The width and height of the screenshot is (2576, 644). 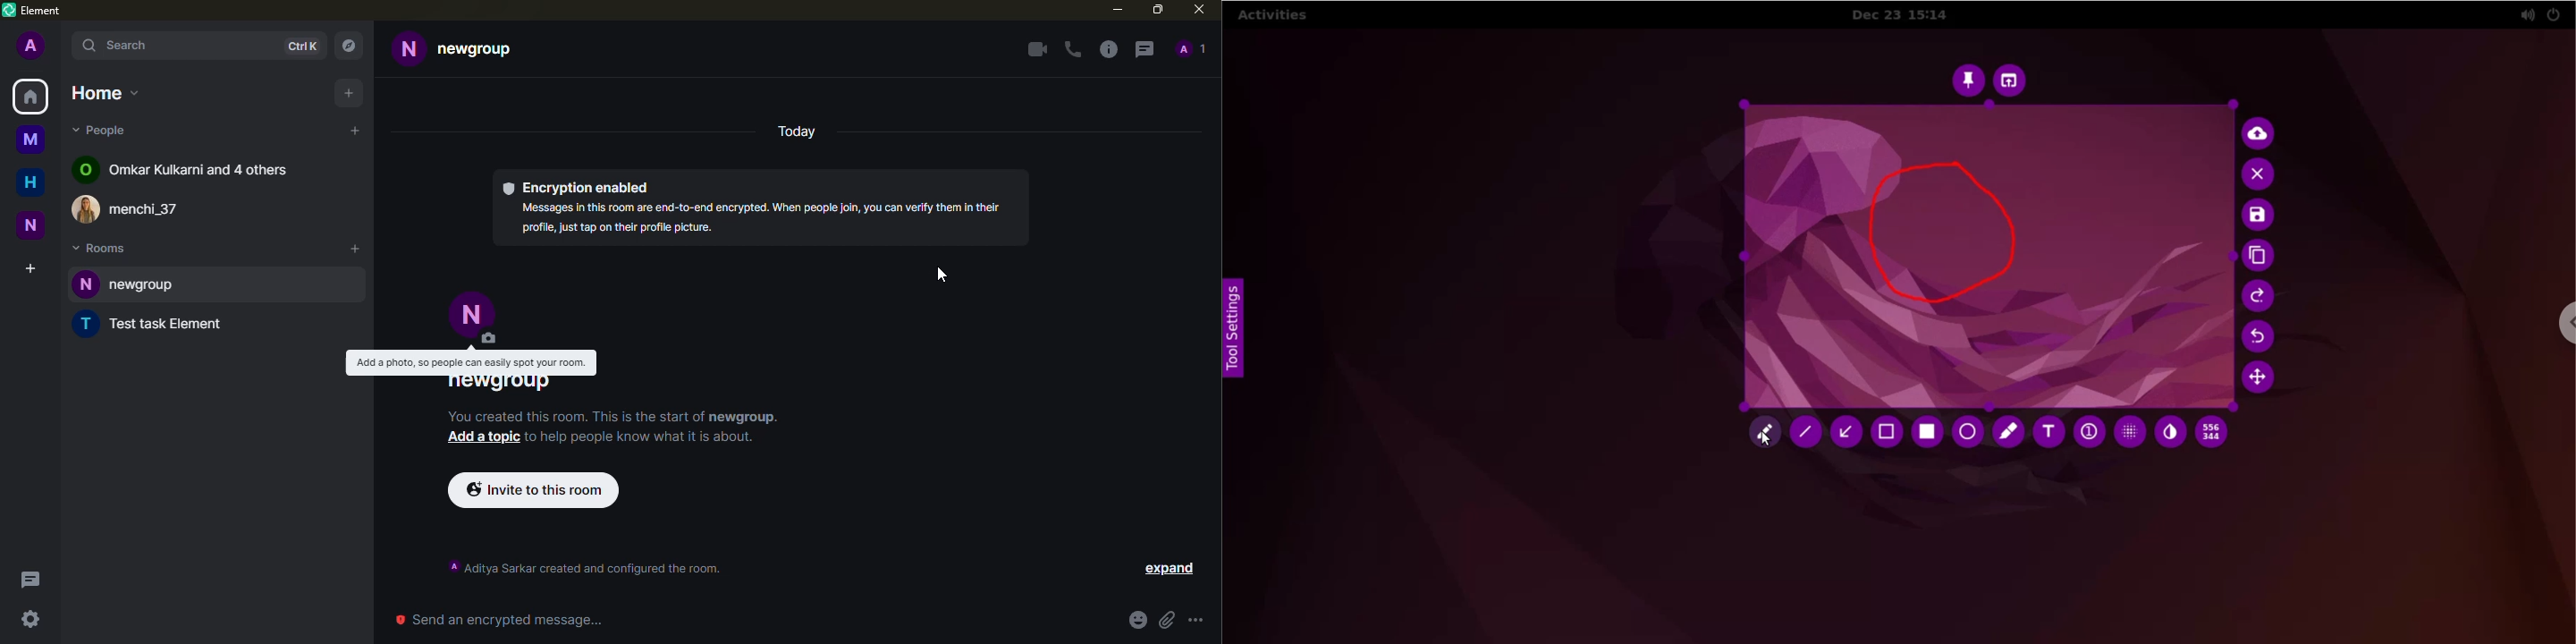 I want to click on Cursor, so click(x=942, y=275).